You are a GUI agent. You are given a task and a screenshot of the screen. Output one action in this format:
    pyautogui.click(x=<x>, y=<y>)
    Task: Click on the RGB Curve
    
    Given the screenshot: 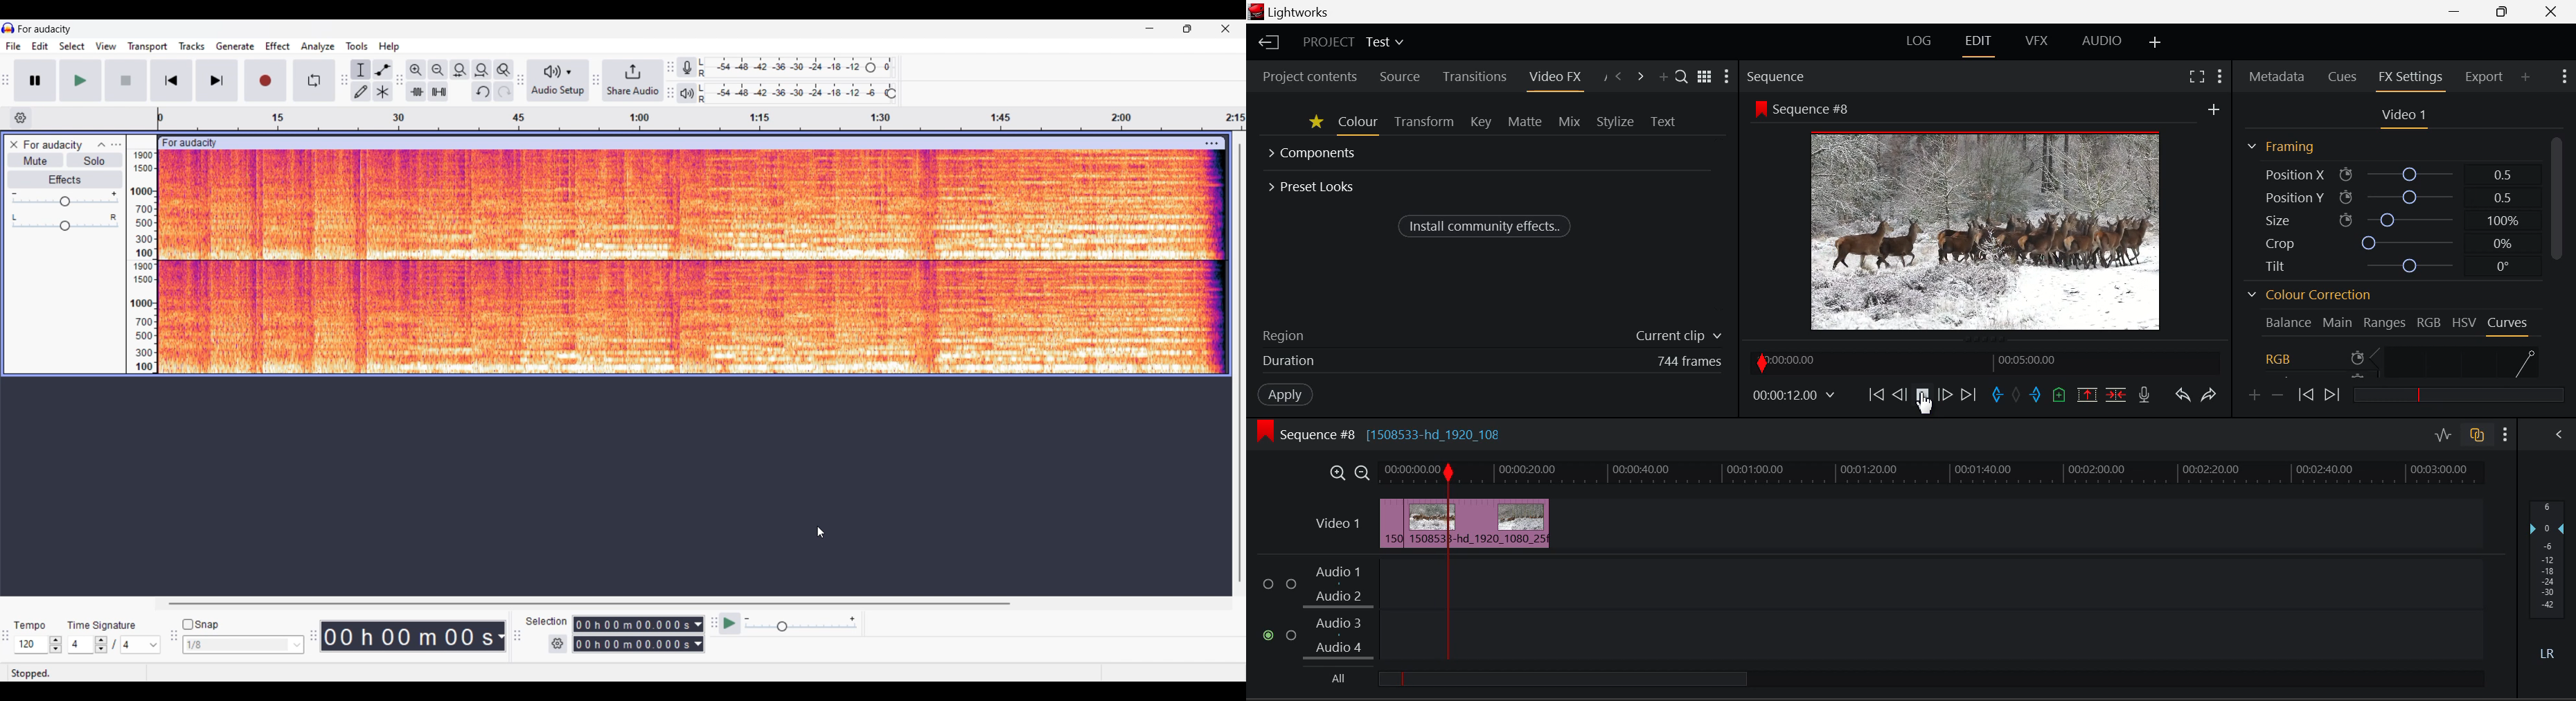 What is the action you would take?
    pyautogui.click(x=2401, y=360)
    